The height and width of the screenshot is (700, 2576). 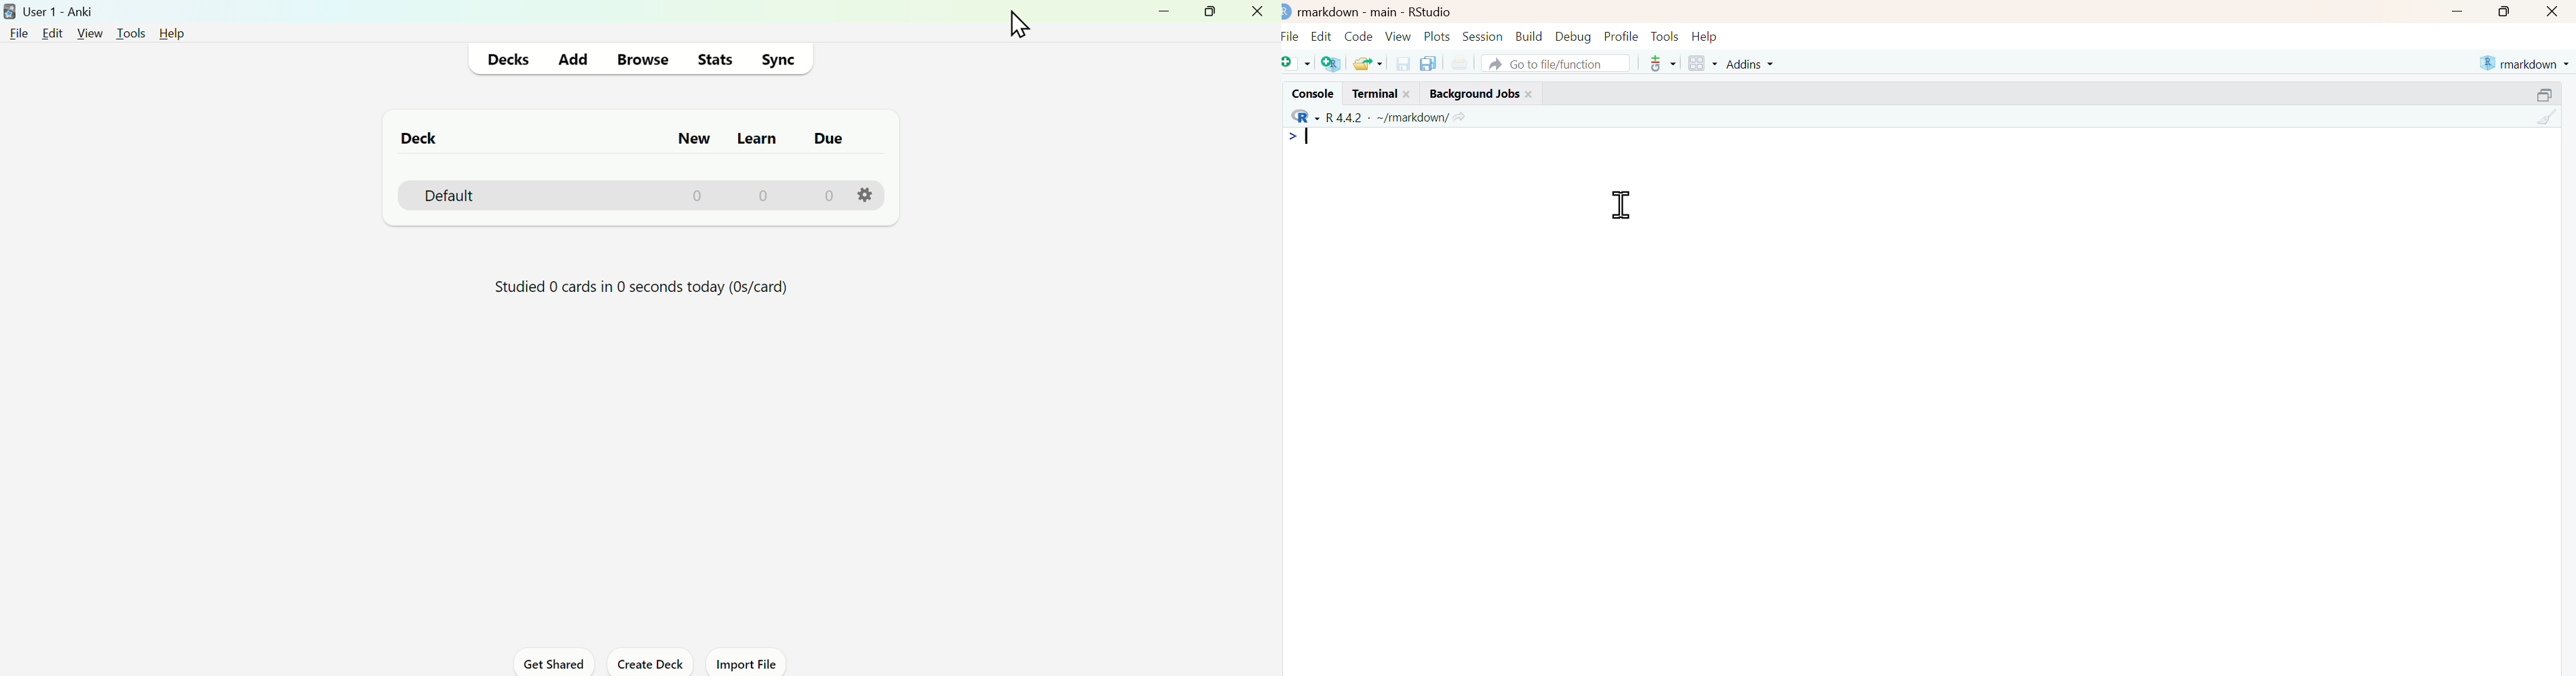 I want to click on Plots, so click(x=1438, y=35).